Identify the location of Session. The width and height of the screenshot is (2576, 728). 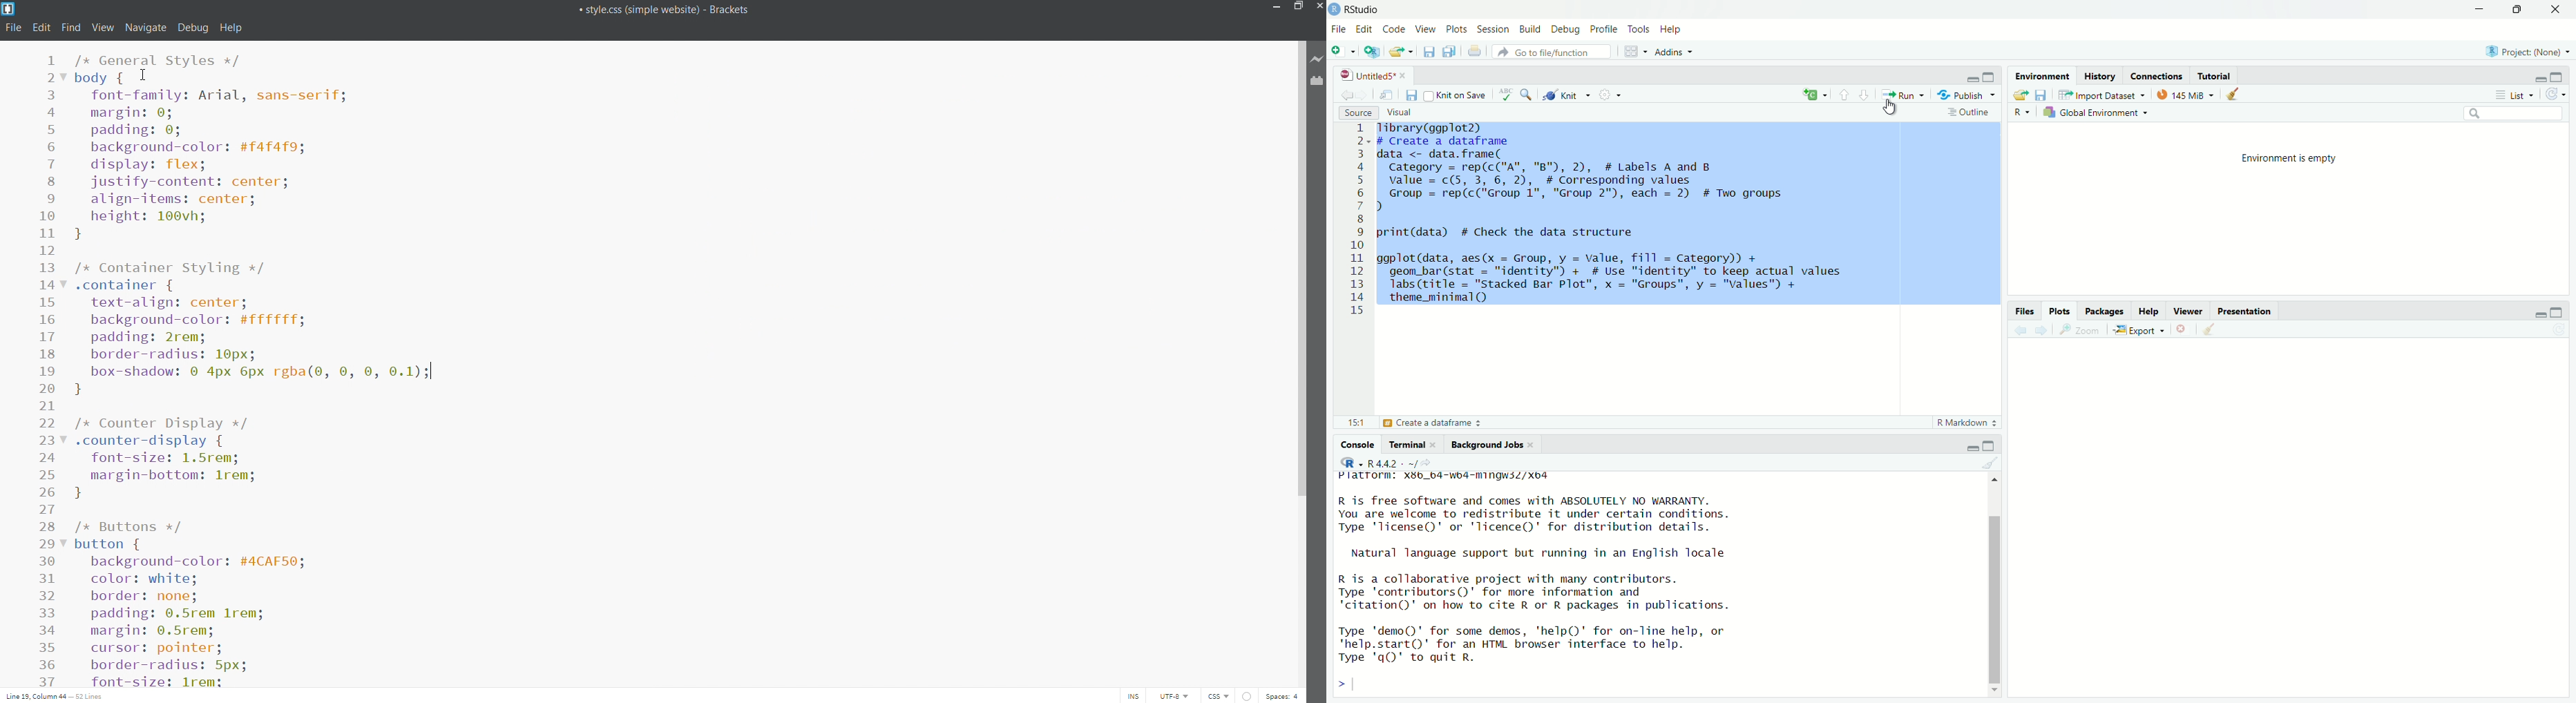
(1495, 29).